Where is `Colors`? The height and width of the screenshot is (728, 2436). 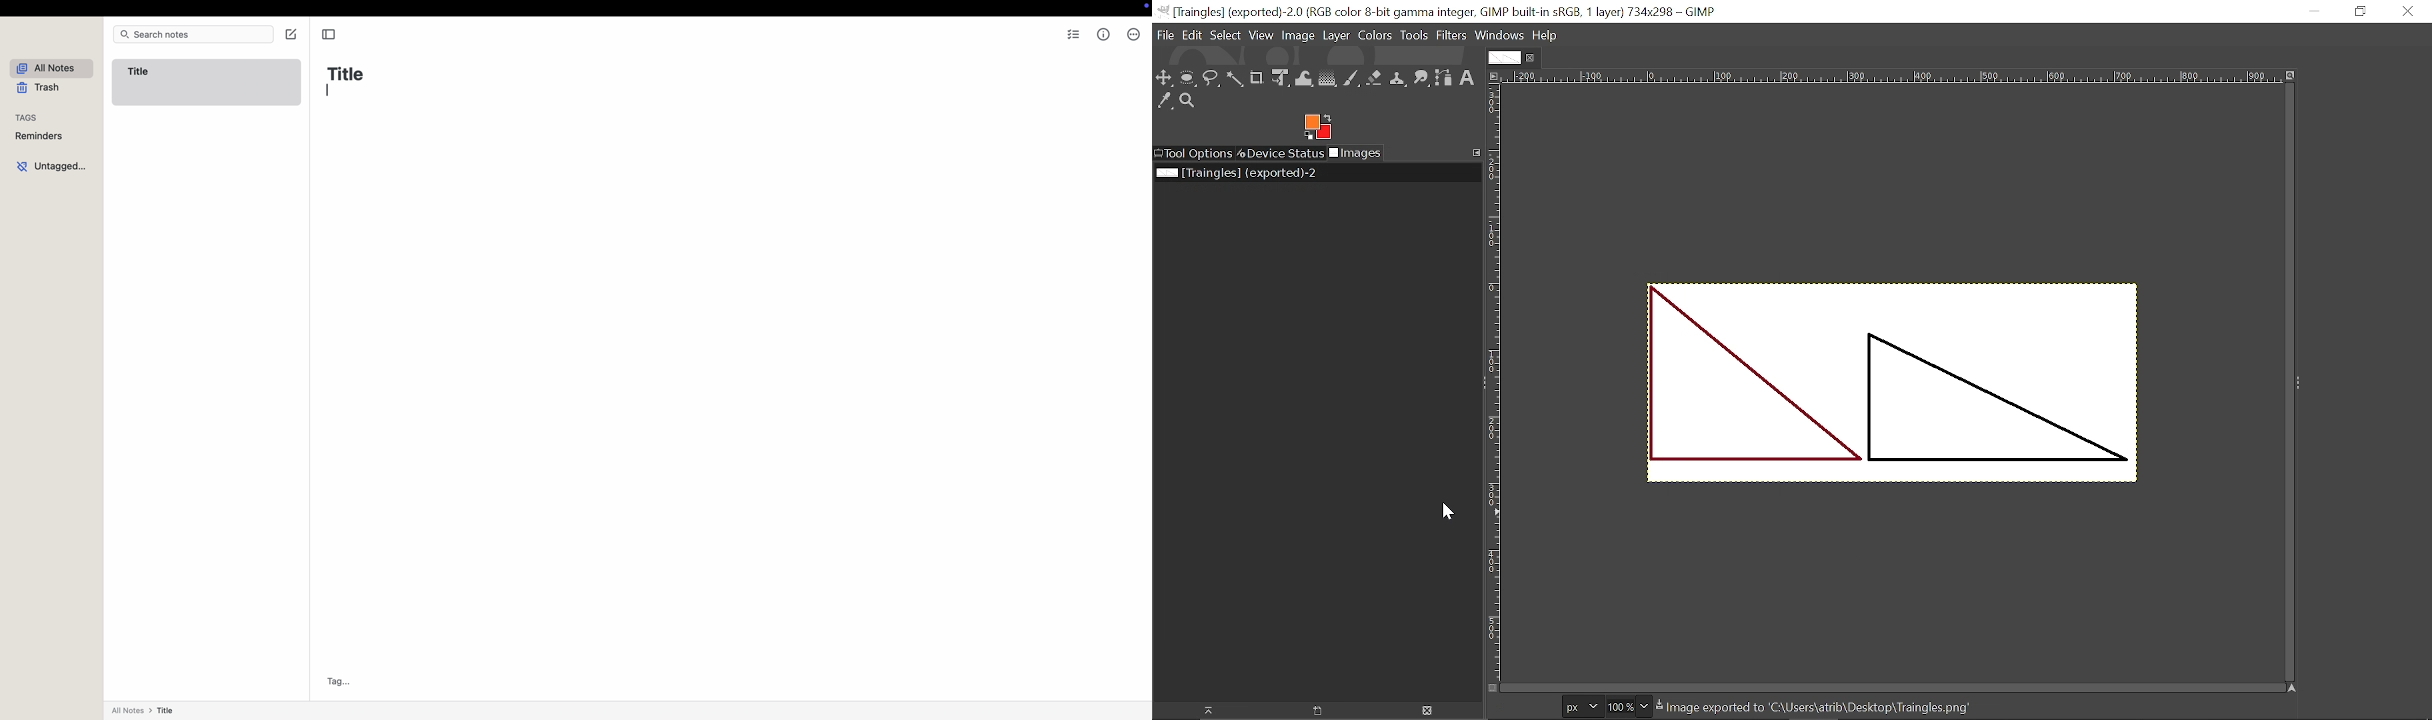 Colors is located at coordinates (1376, 37).